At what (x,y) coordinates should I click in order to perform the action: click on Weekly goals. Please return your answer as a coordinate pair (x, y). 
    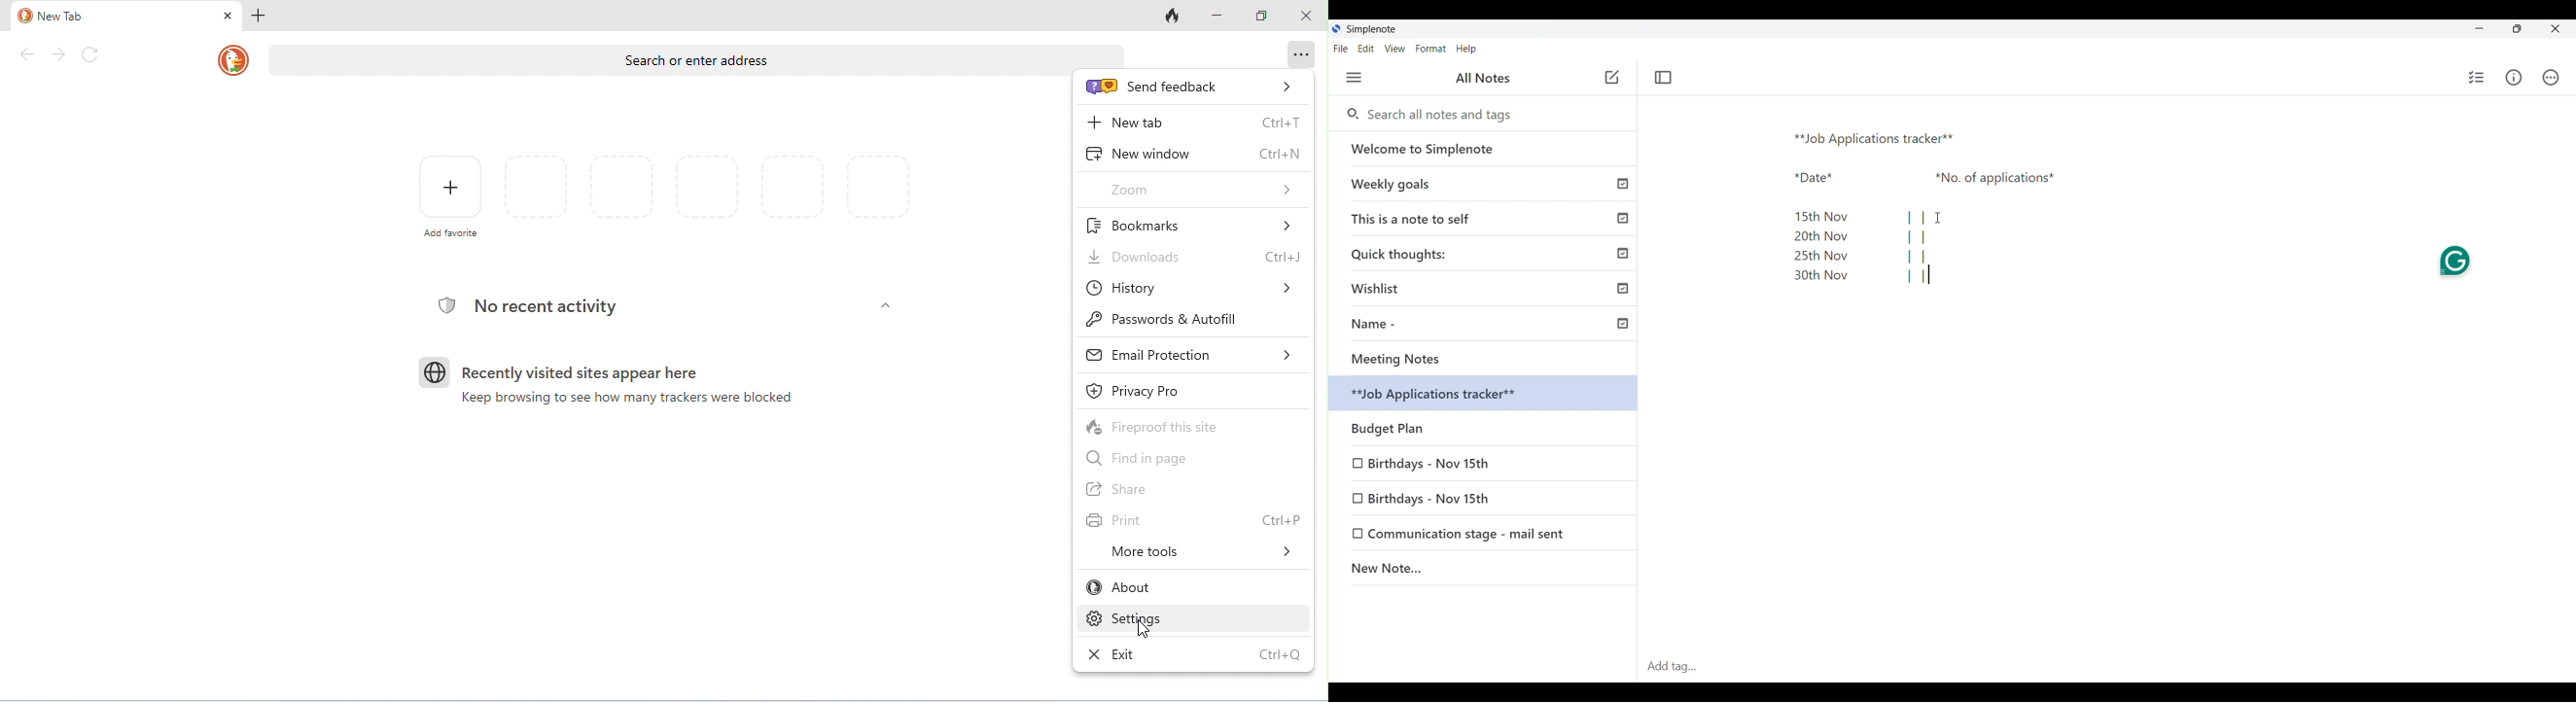
    Looking at the image, I should click on (1483, 183).